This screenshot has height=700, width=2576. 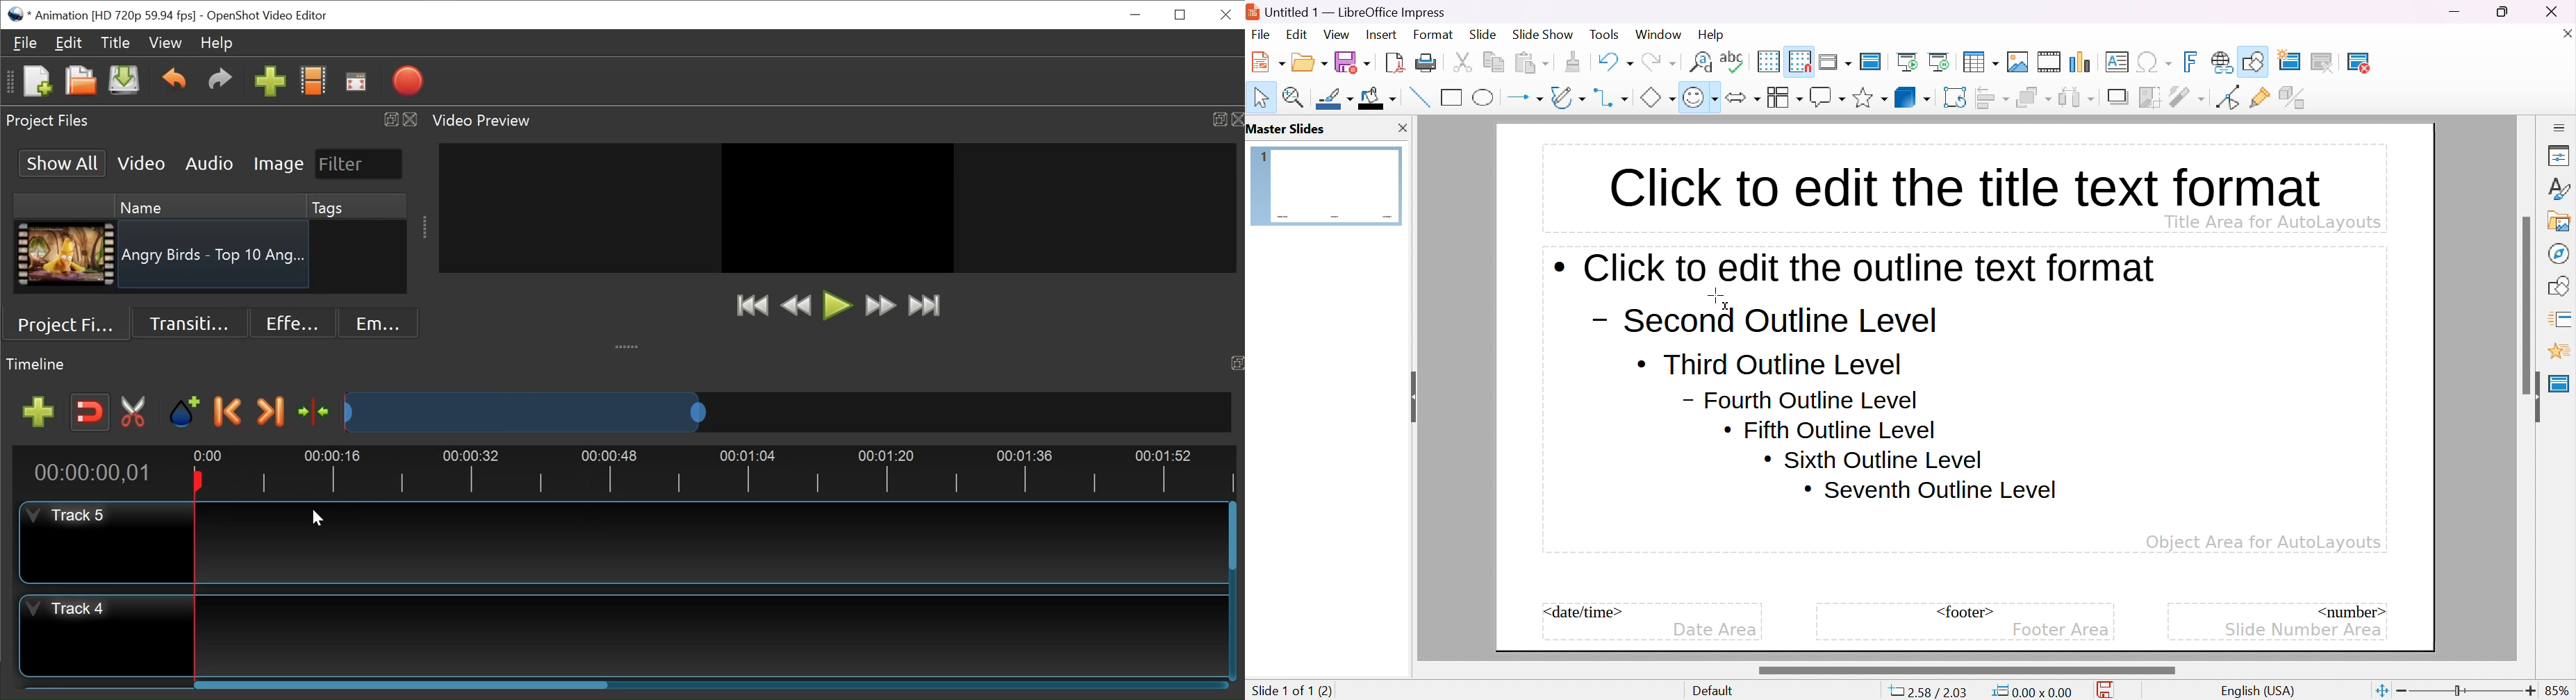 What do you see at coordinates (2528, 304) in the screenshot?
I see `slider` at bounding box center [2528, 304].